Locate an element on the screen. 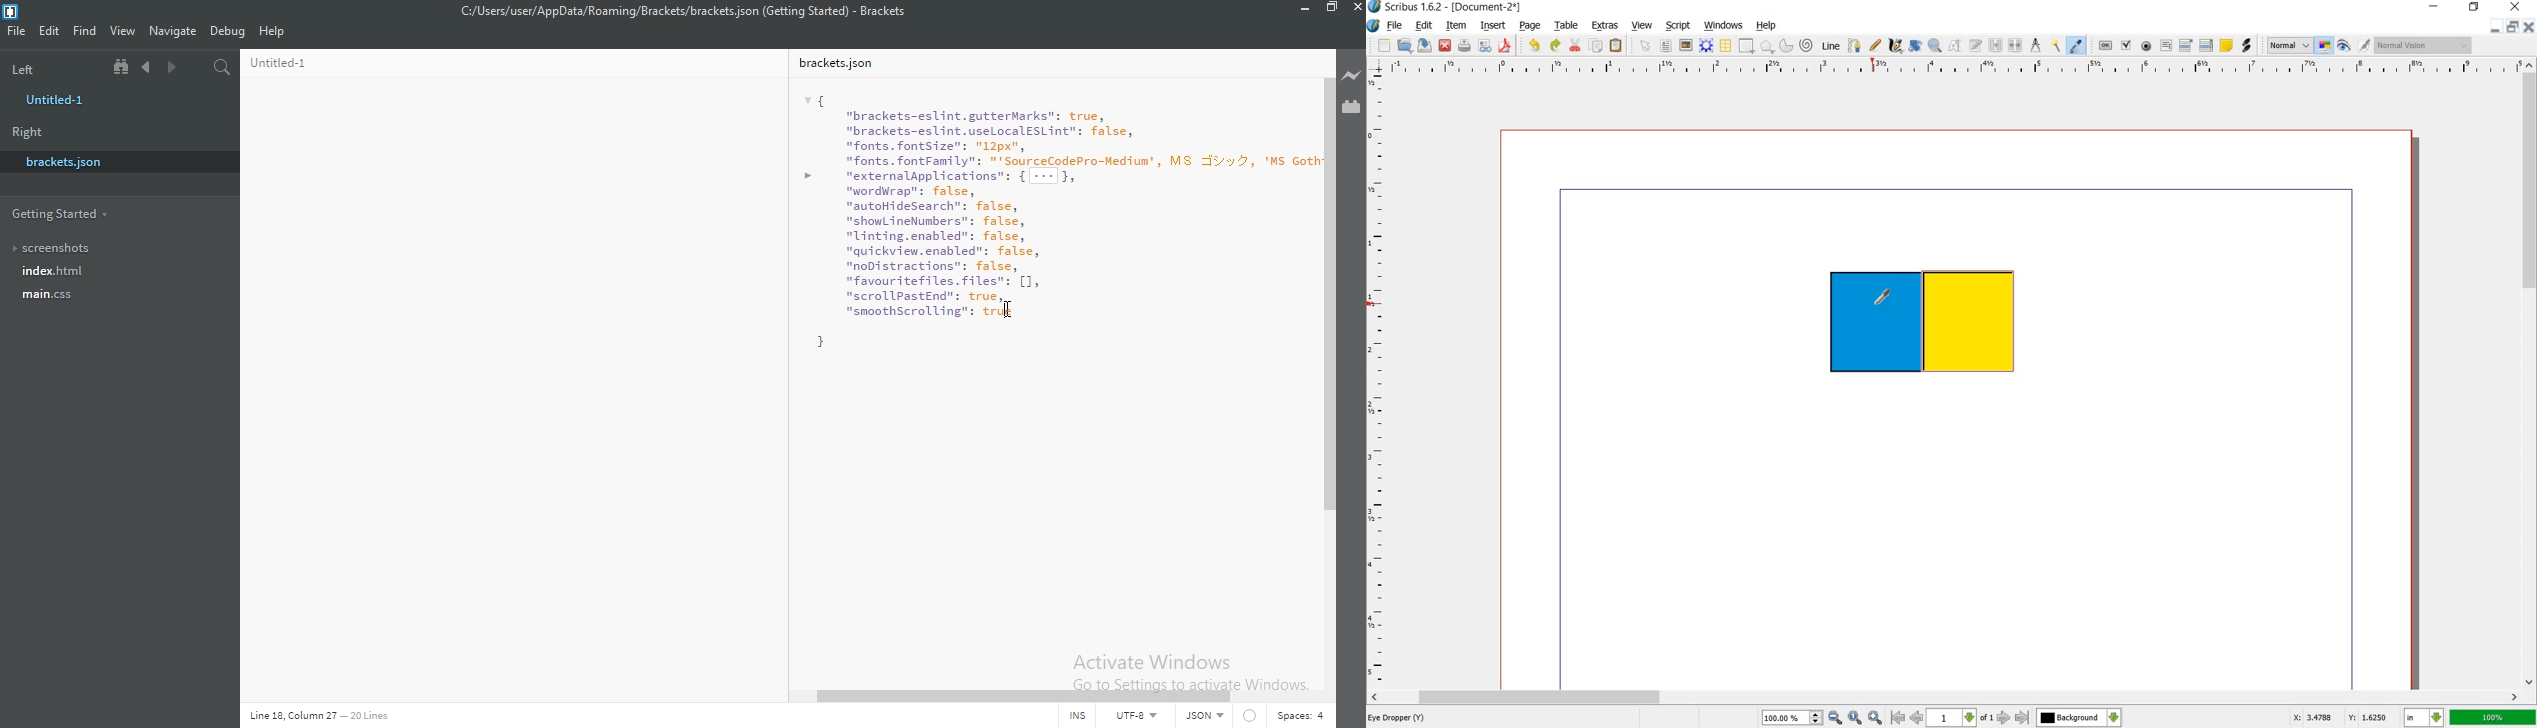  bracket.json is located at coordinates (1050, 360).